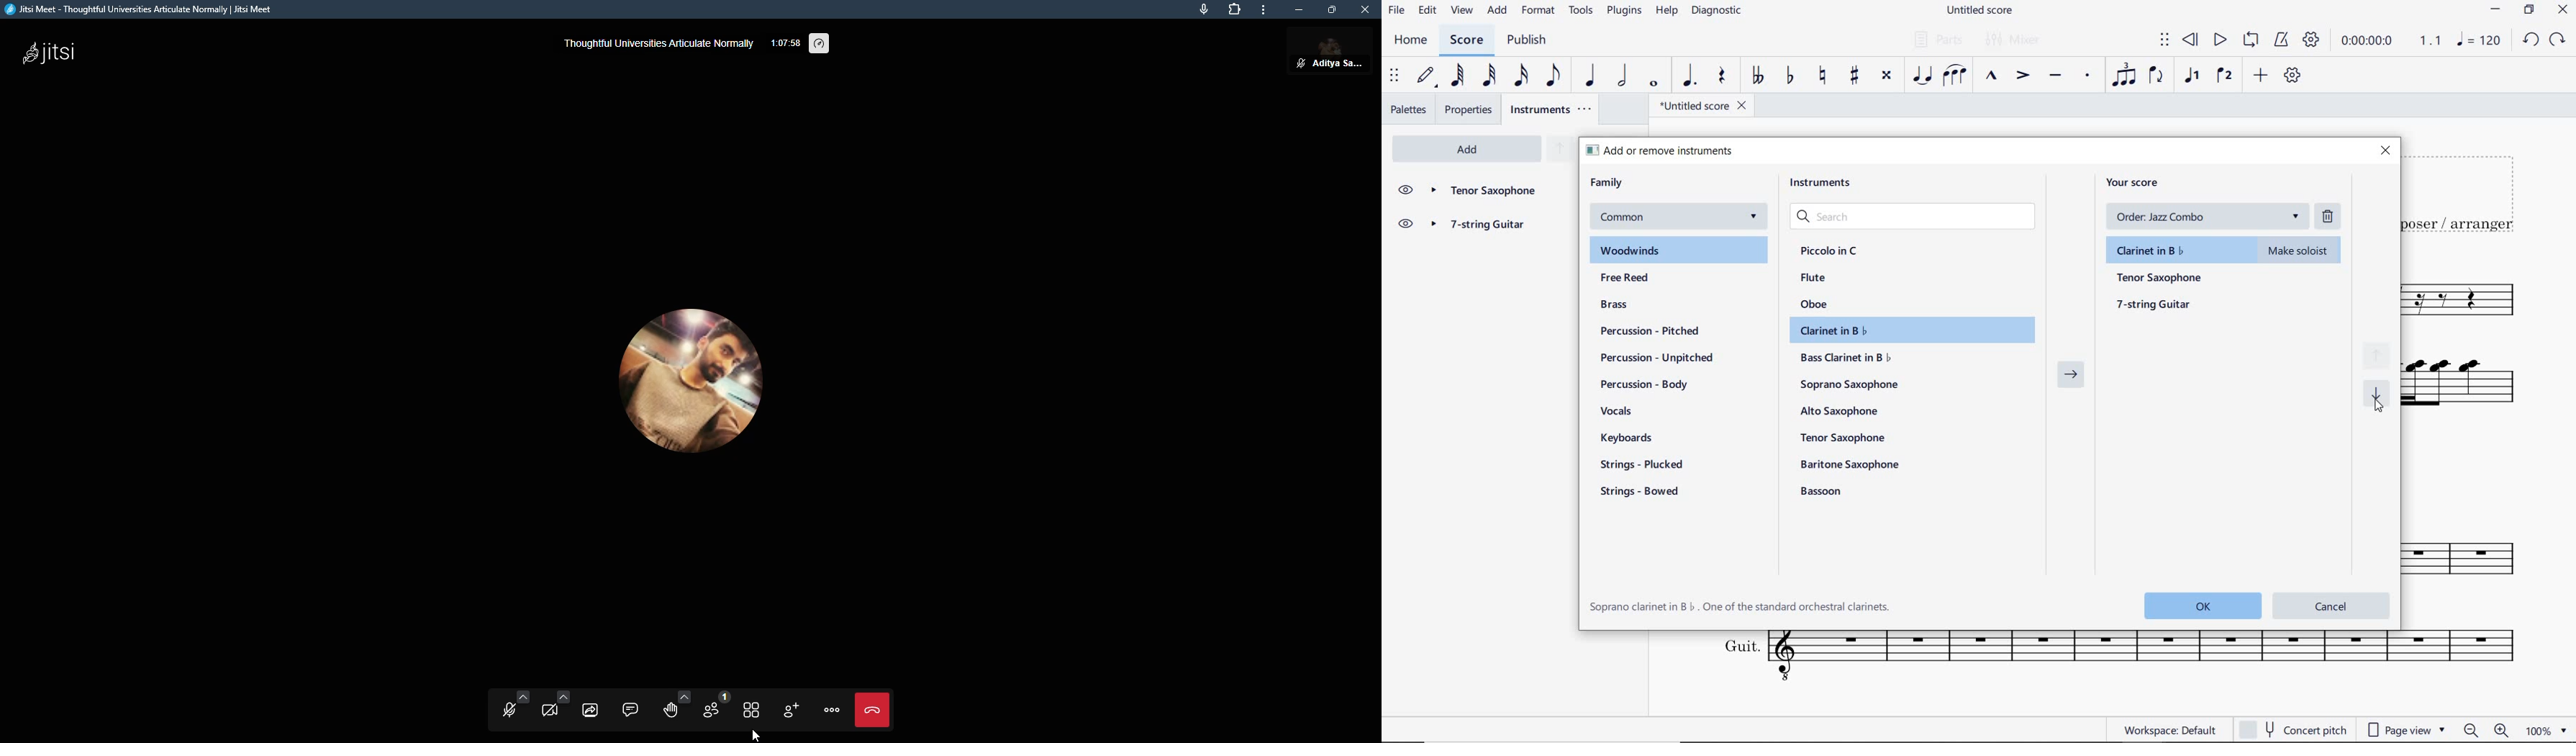 The width and height of the screenshot is (2576, 756). Describe the element at coordinates (1465, 40) in the screenshot. I see `SCORE` at that location.